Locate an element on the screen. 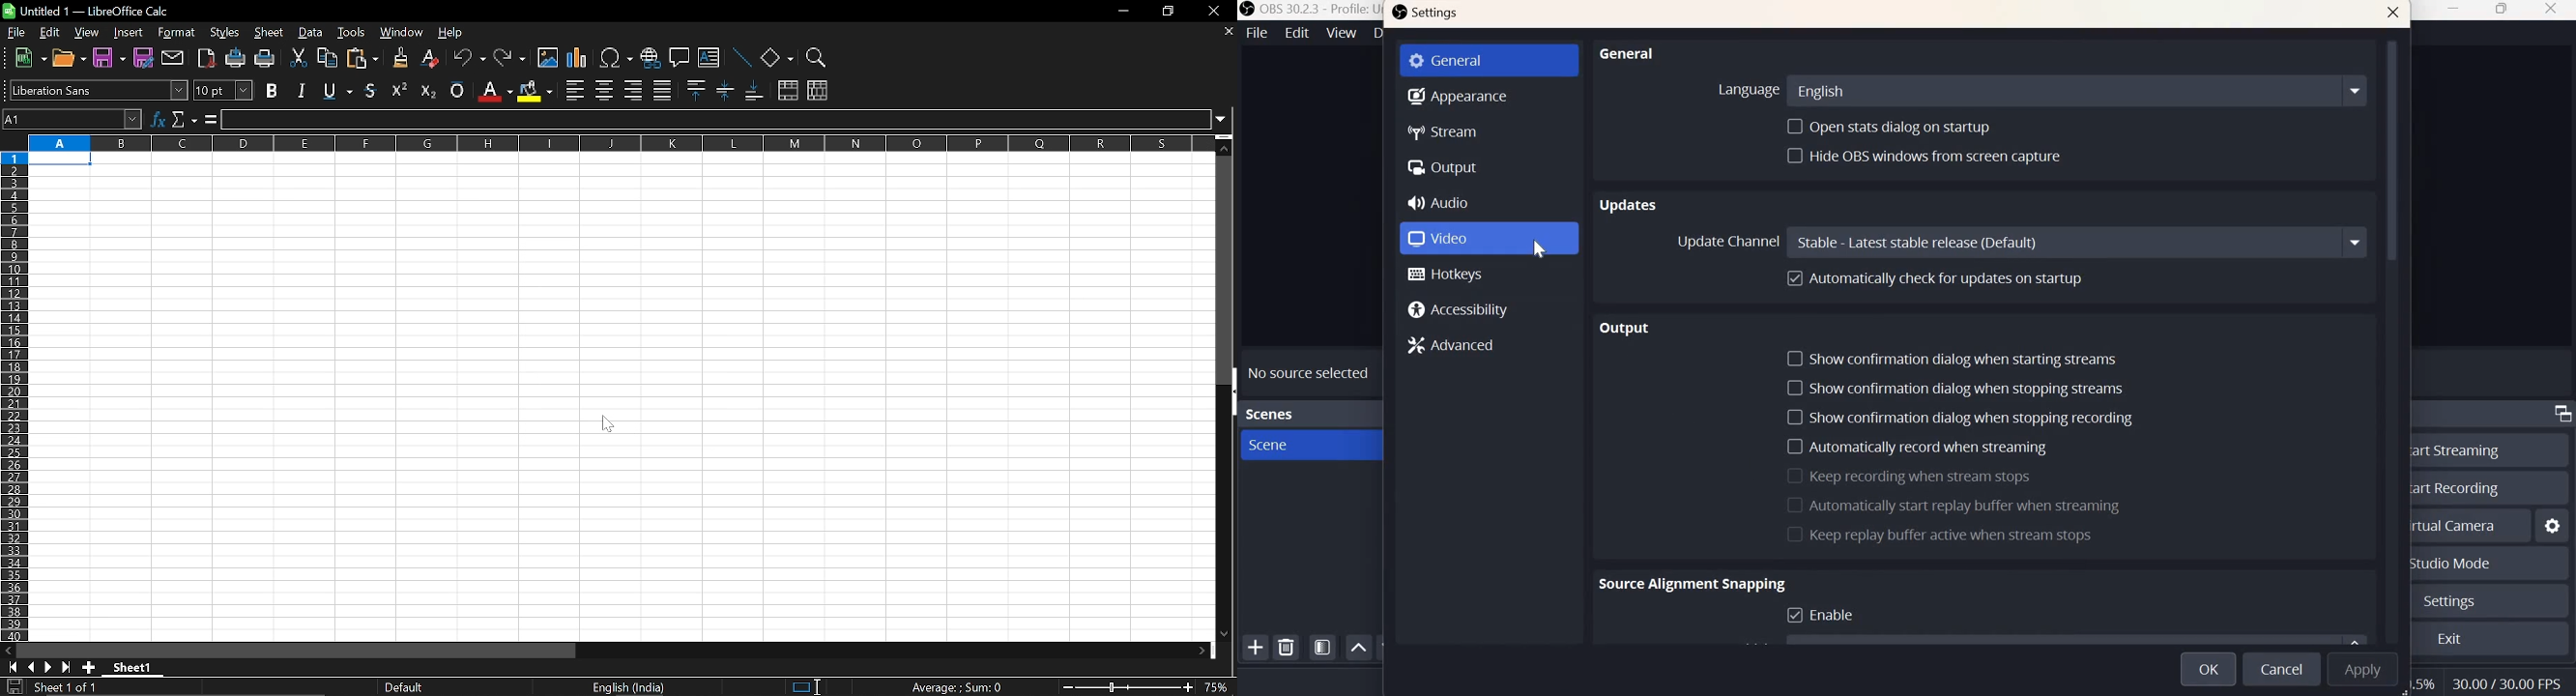 This screenshot has height=700, width=2576. columns is located at coordinates (618, 142).